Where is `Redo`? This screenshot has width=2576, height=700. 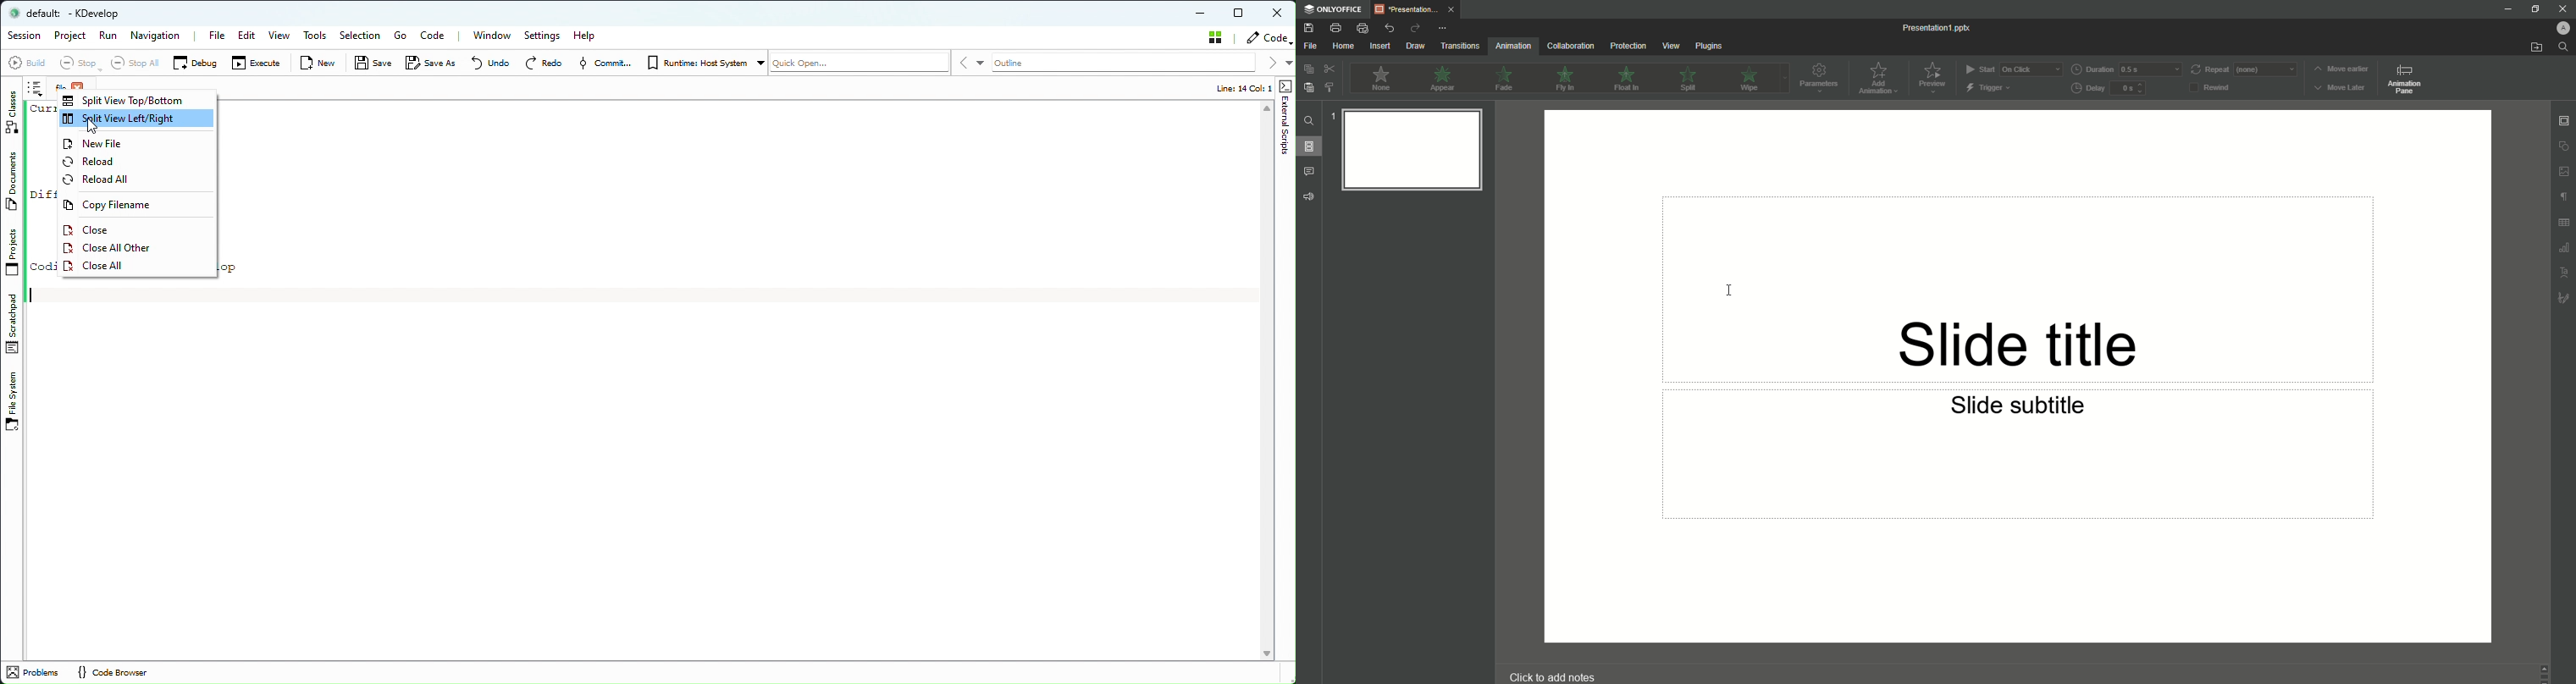 Redo is located at coordinates (1412, 28).